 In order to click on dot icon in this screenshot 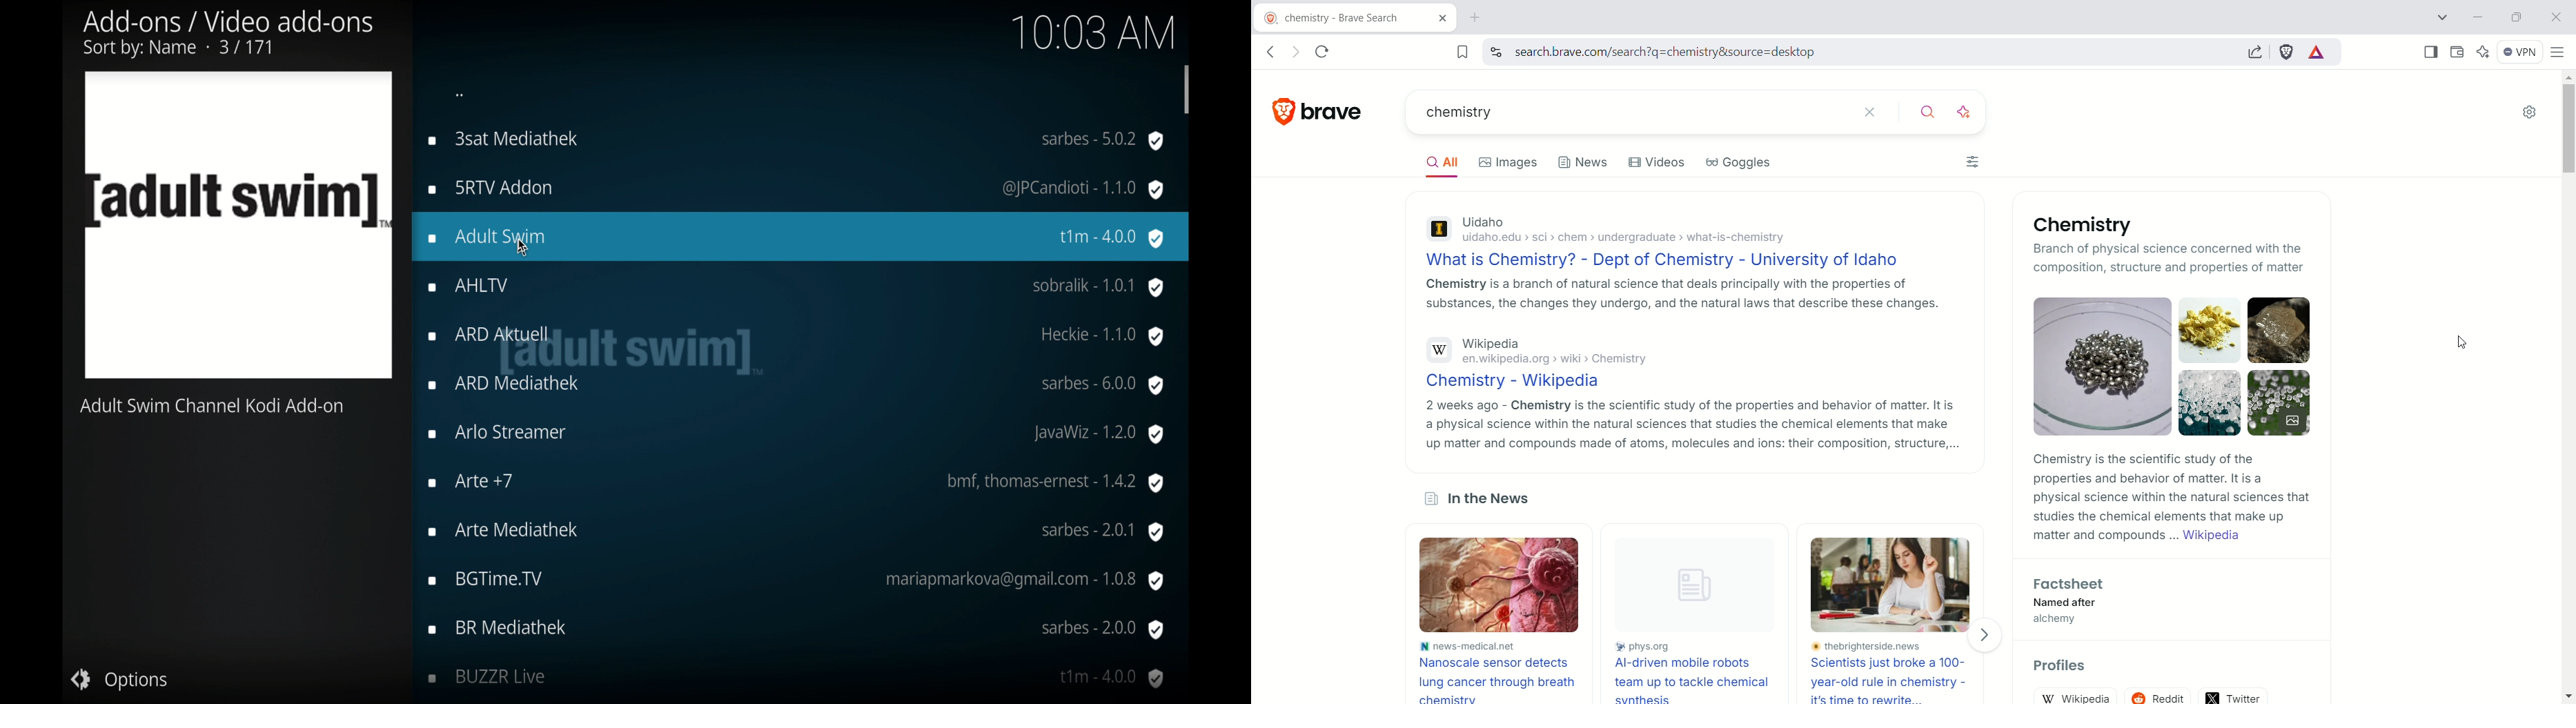, I will do `click(461, 95)`.